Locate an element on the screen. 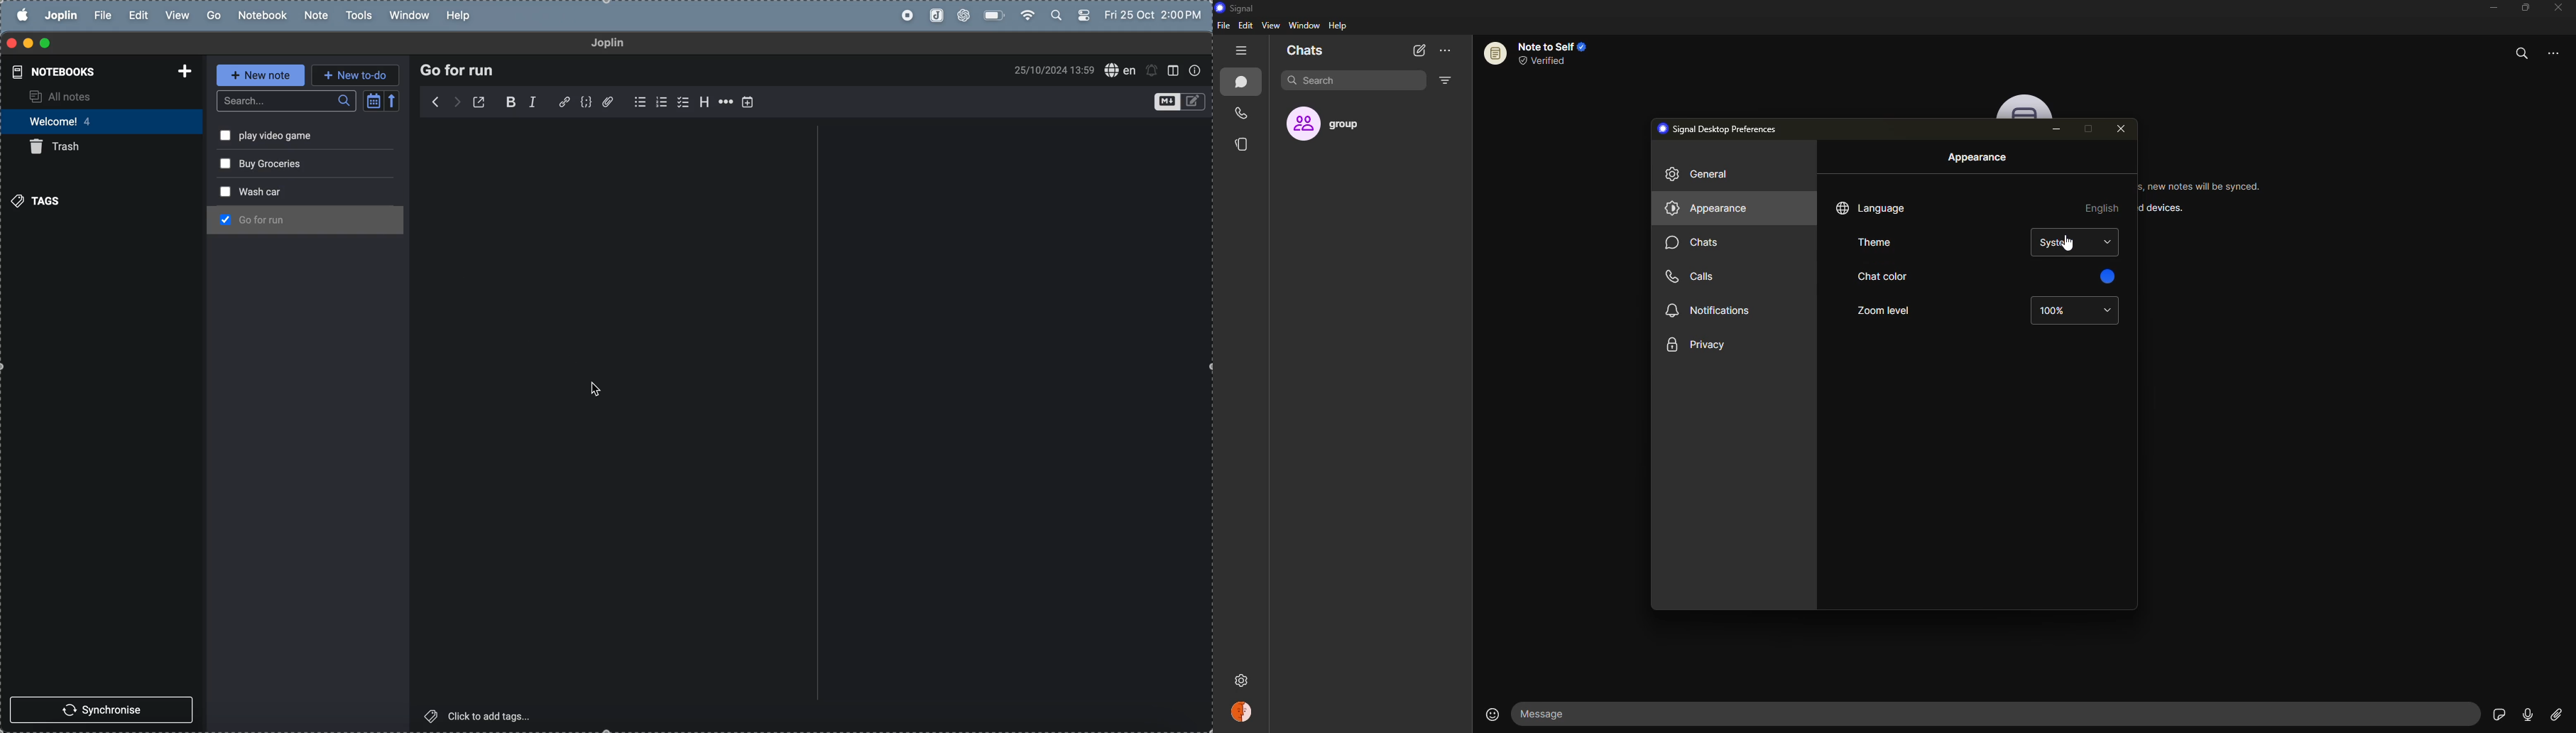 Image resolution: width=2576 pixels, height=756 pixels. new note is located at coordinates (260, 77).